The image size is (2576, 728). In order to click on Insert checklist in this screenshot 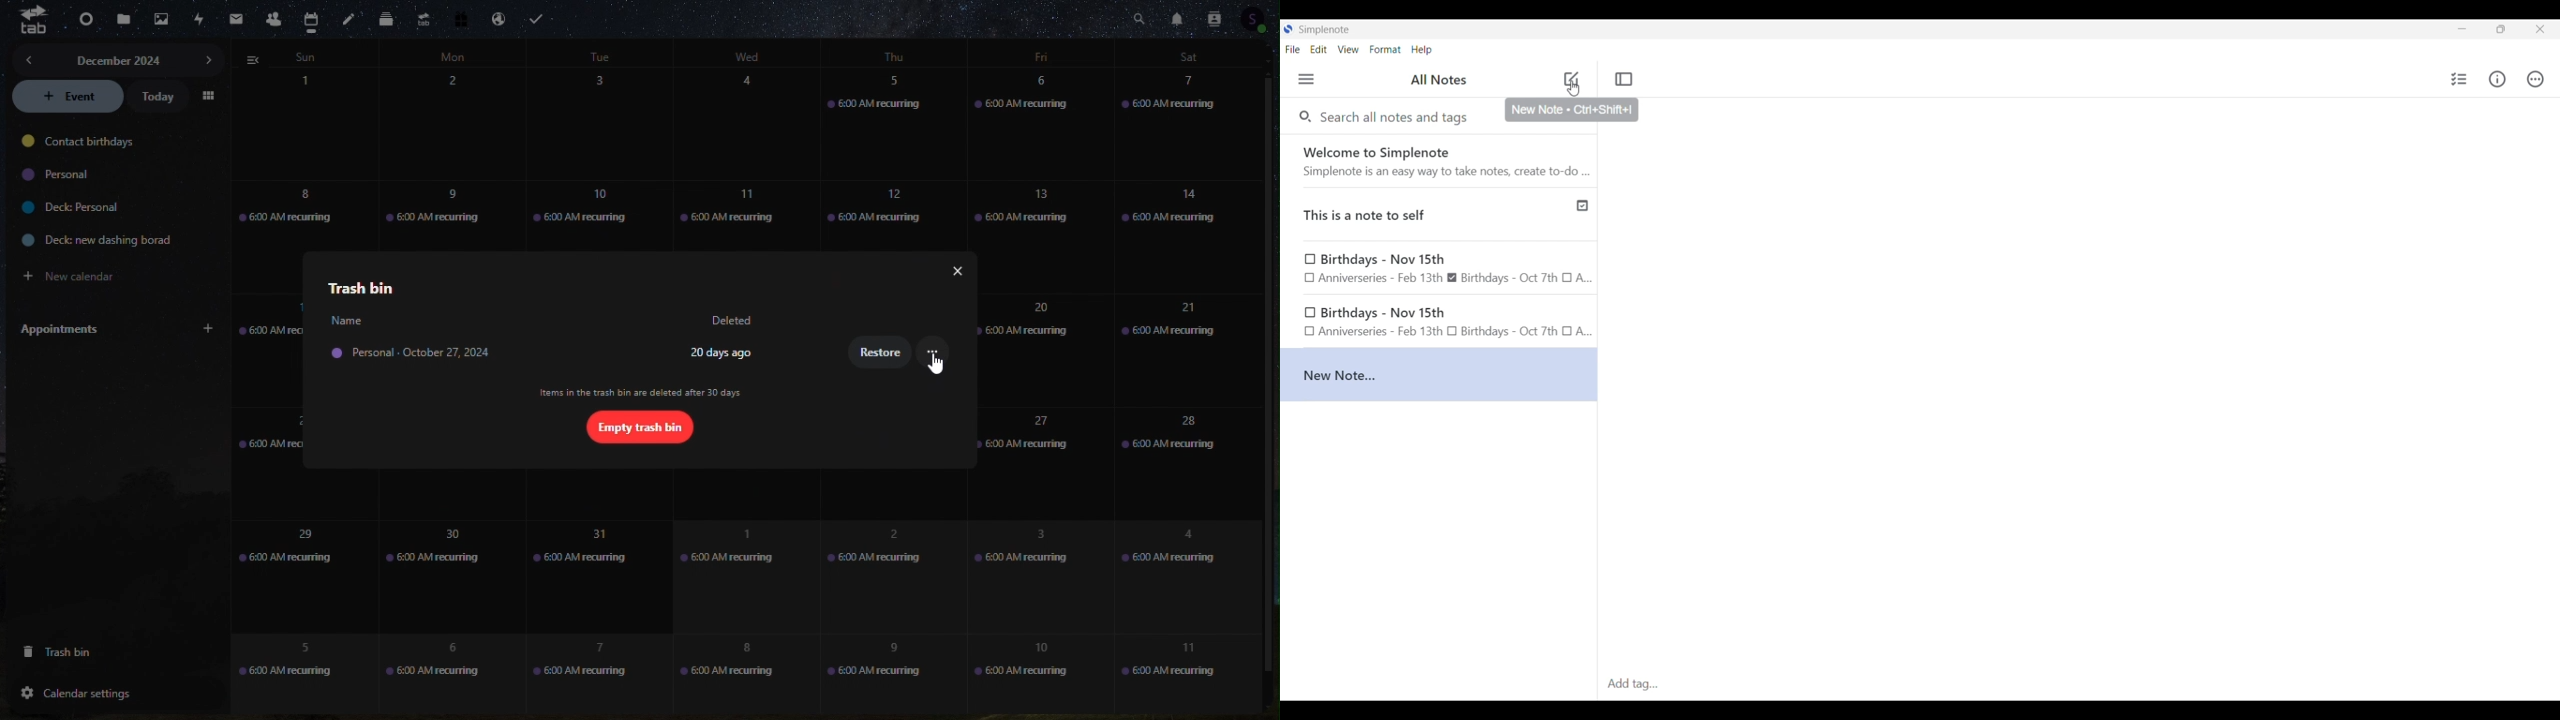, I will do `click(2460, 79)`.